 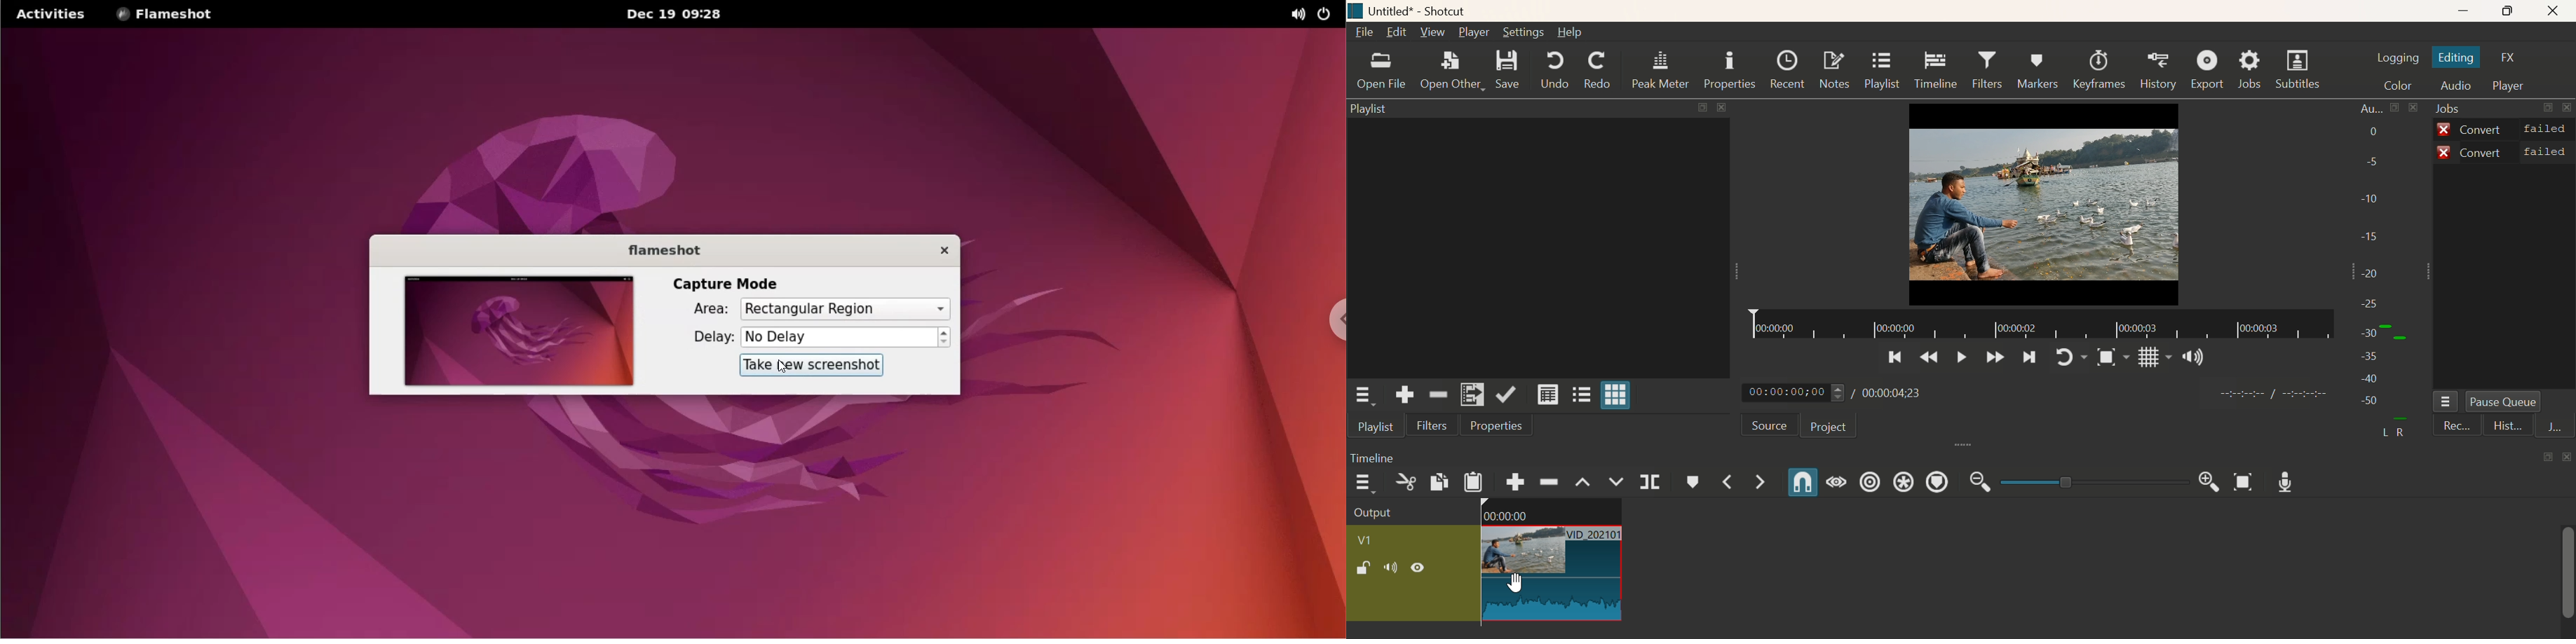 What do you see at coordinates (1598, 70) in the screenshot?
I see `Redo` at bounding box center [1598, 70].